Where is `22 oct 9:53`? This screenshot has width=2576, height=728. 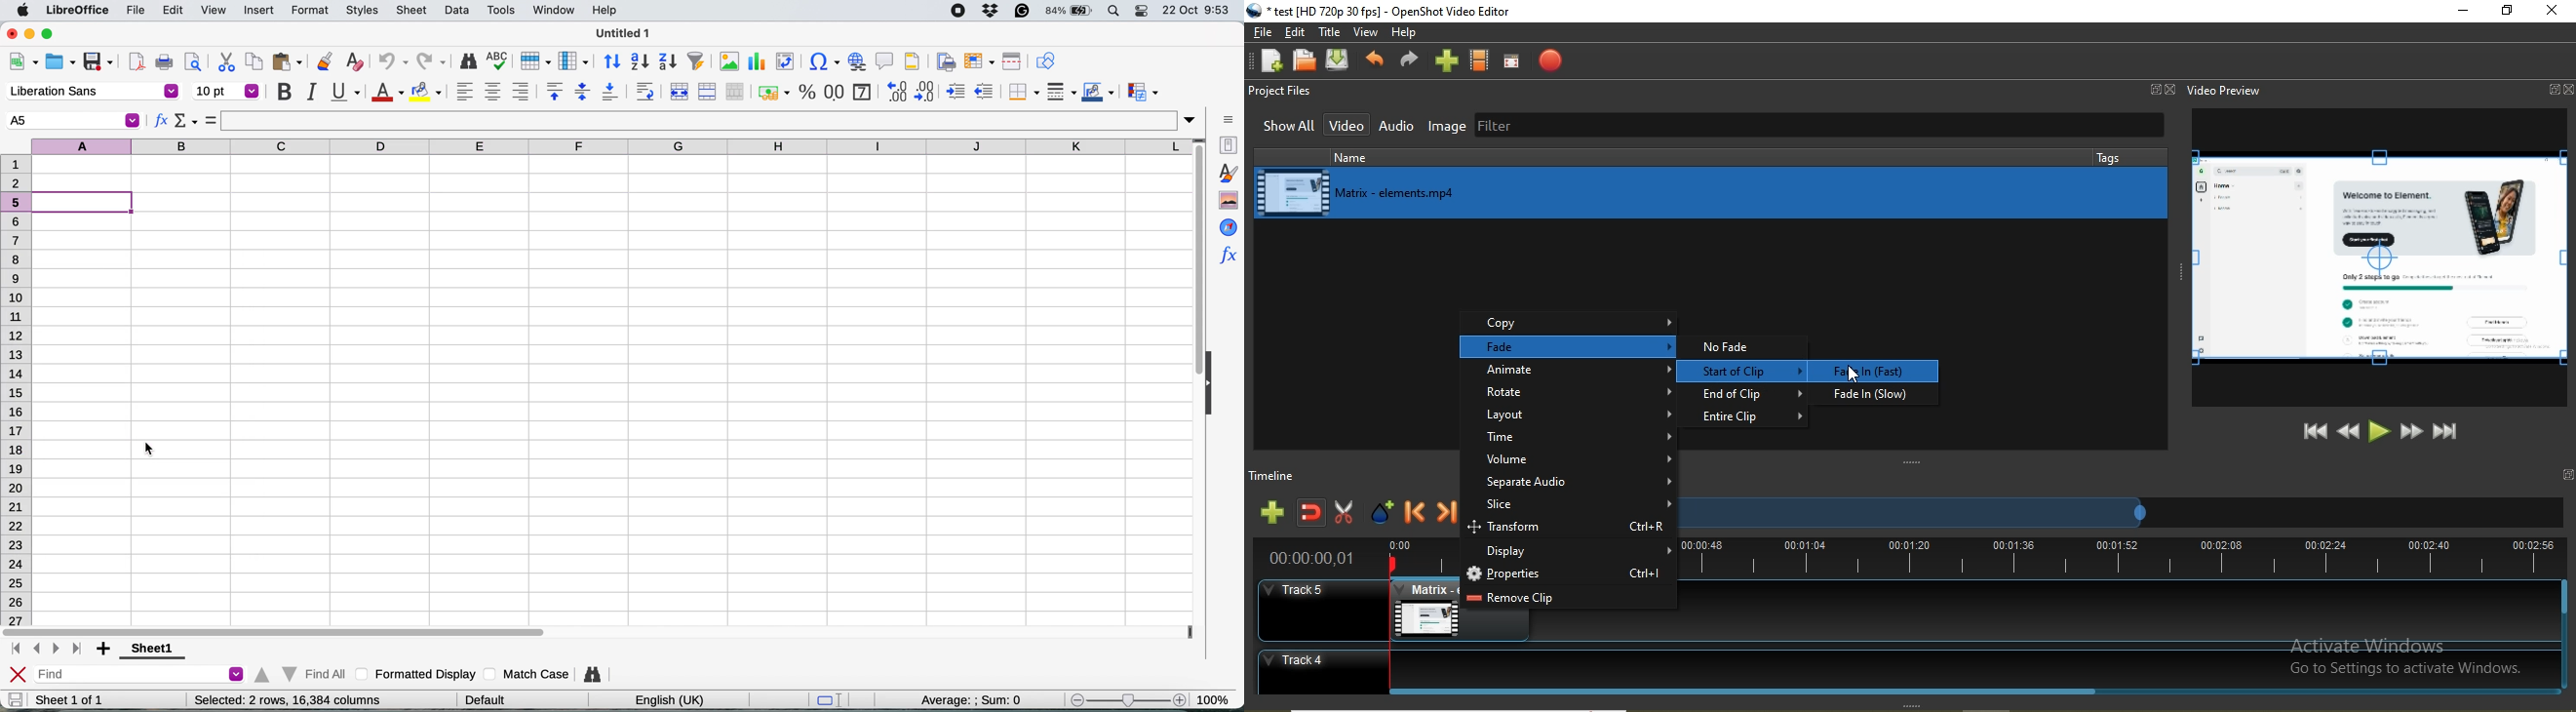 22 oct 9:53 is located at coordinates (1195, 11).